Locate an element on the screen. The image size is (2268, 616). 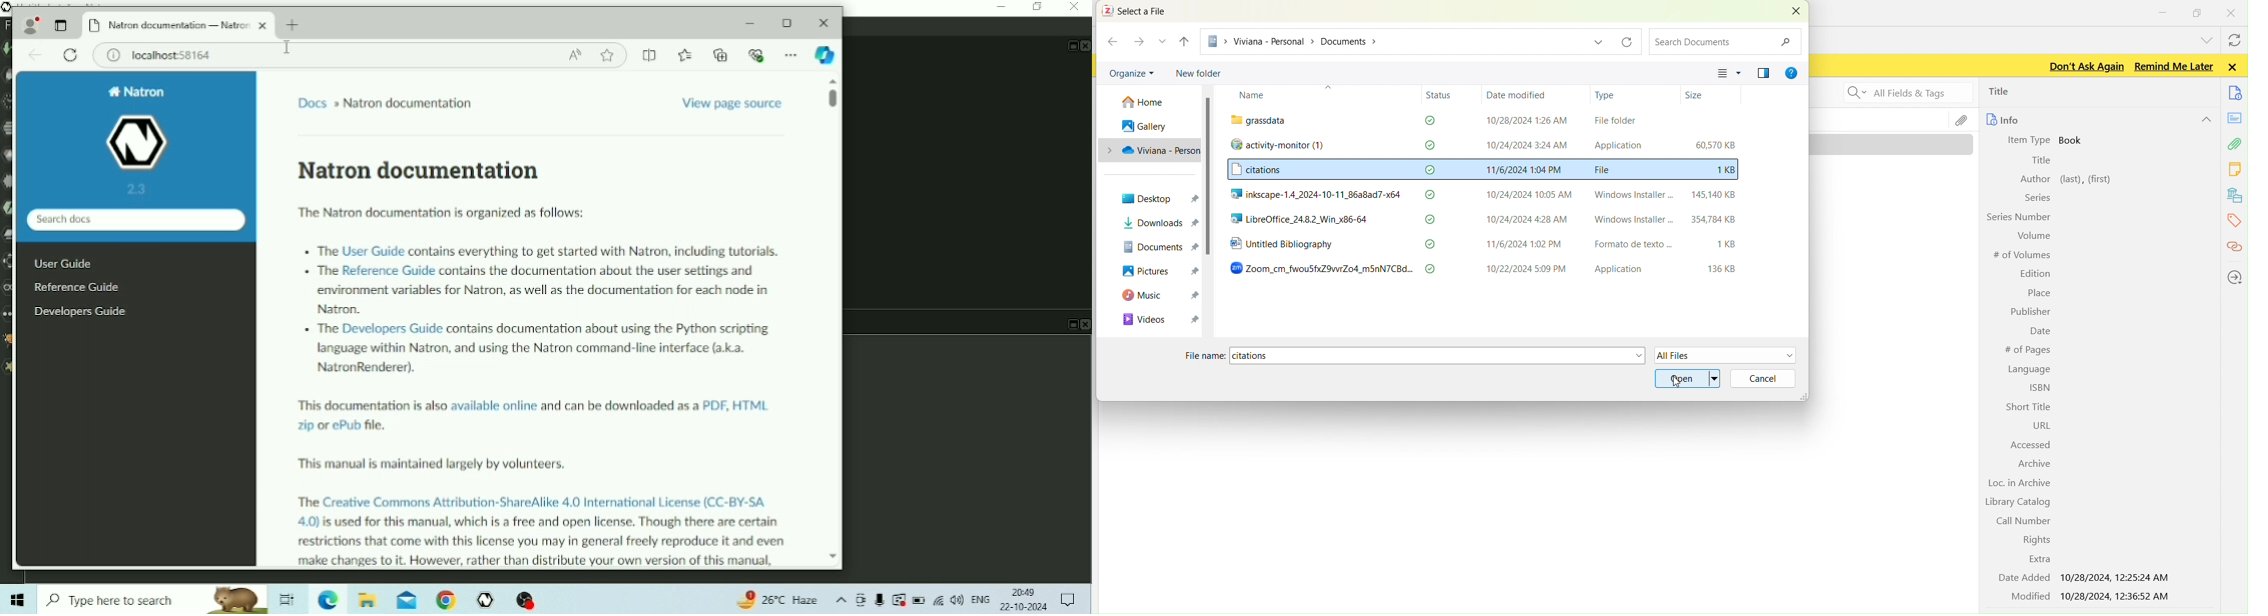
tags is located at coordinates (2236, 220).